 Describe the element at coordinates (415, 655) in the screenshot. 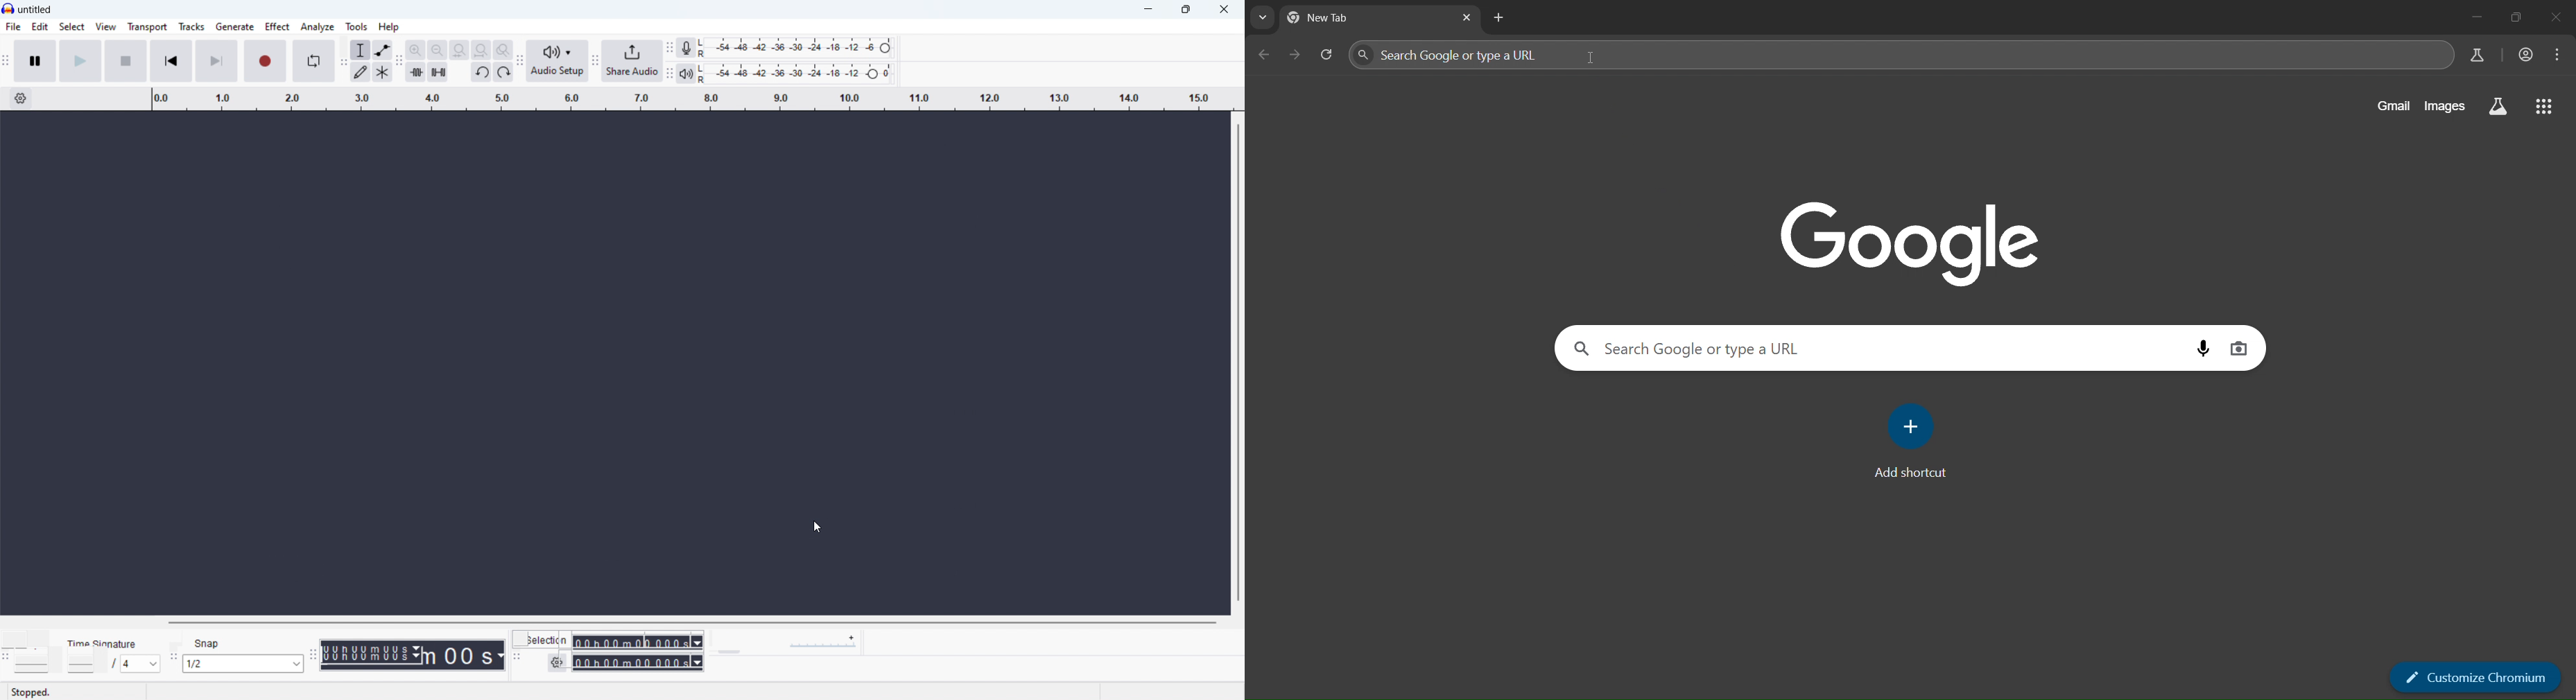

I see `timestamp` at that location.